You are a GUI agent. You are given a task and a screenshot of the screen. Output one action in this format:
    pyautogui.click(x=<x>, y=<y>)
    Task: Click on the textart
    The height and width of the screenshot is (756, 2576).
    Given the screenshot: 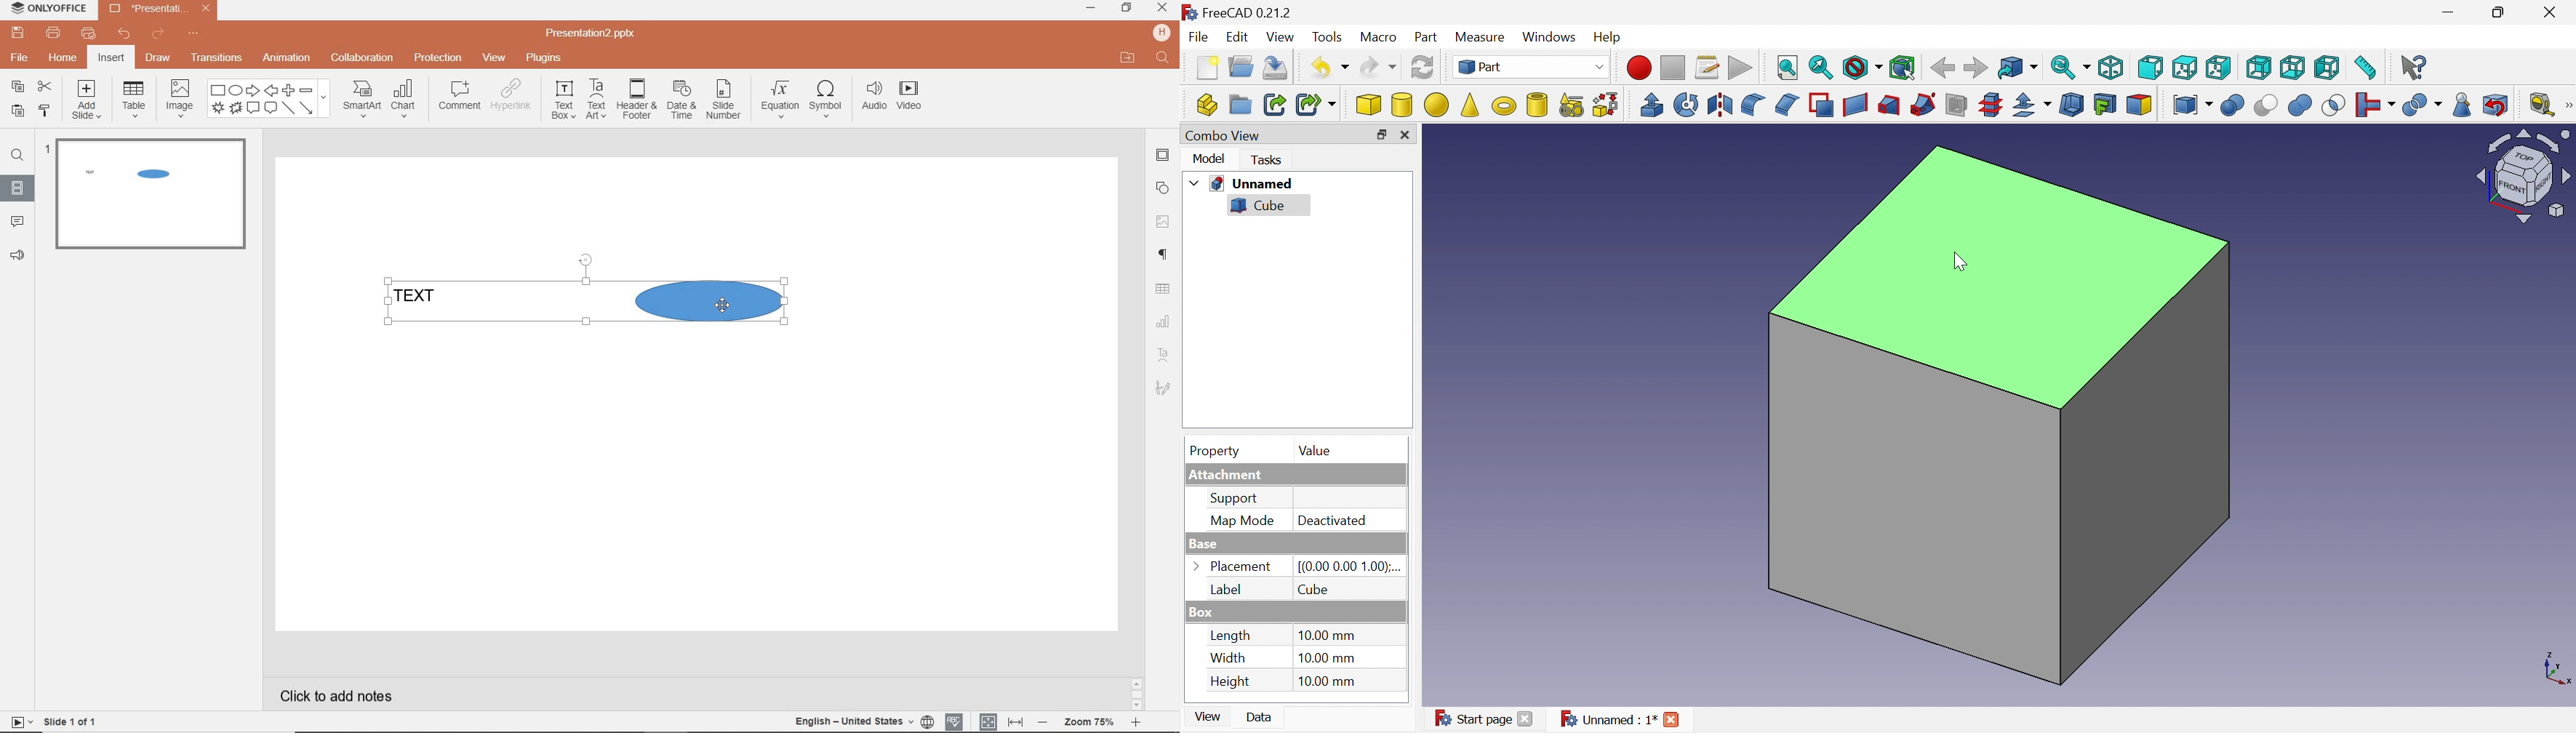 What is the action you would take?
    pyautogui.click(x=595, y=98)
    